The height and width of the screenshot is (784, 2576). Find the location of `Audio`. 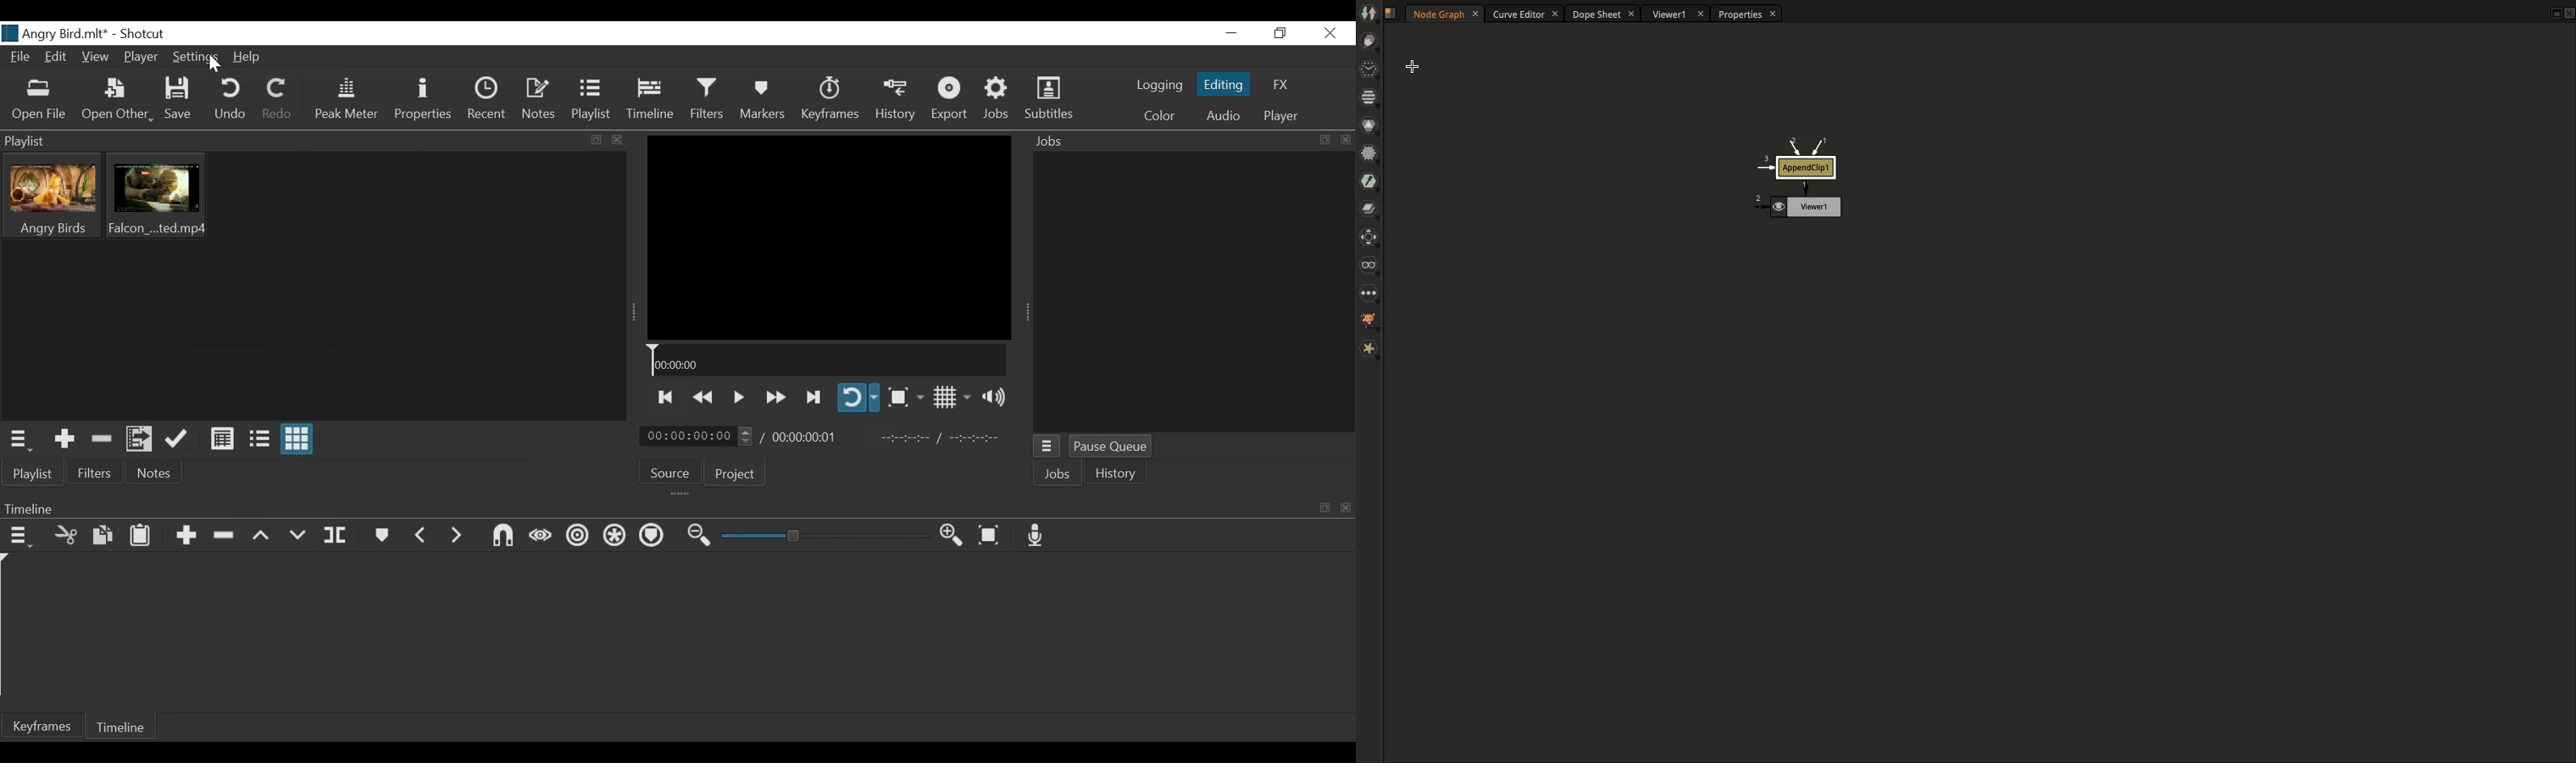

Audio is located at coordinates (1222, 118).